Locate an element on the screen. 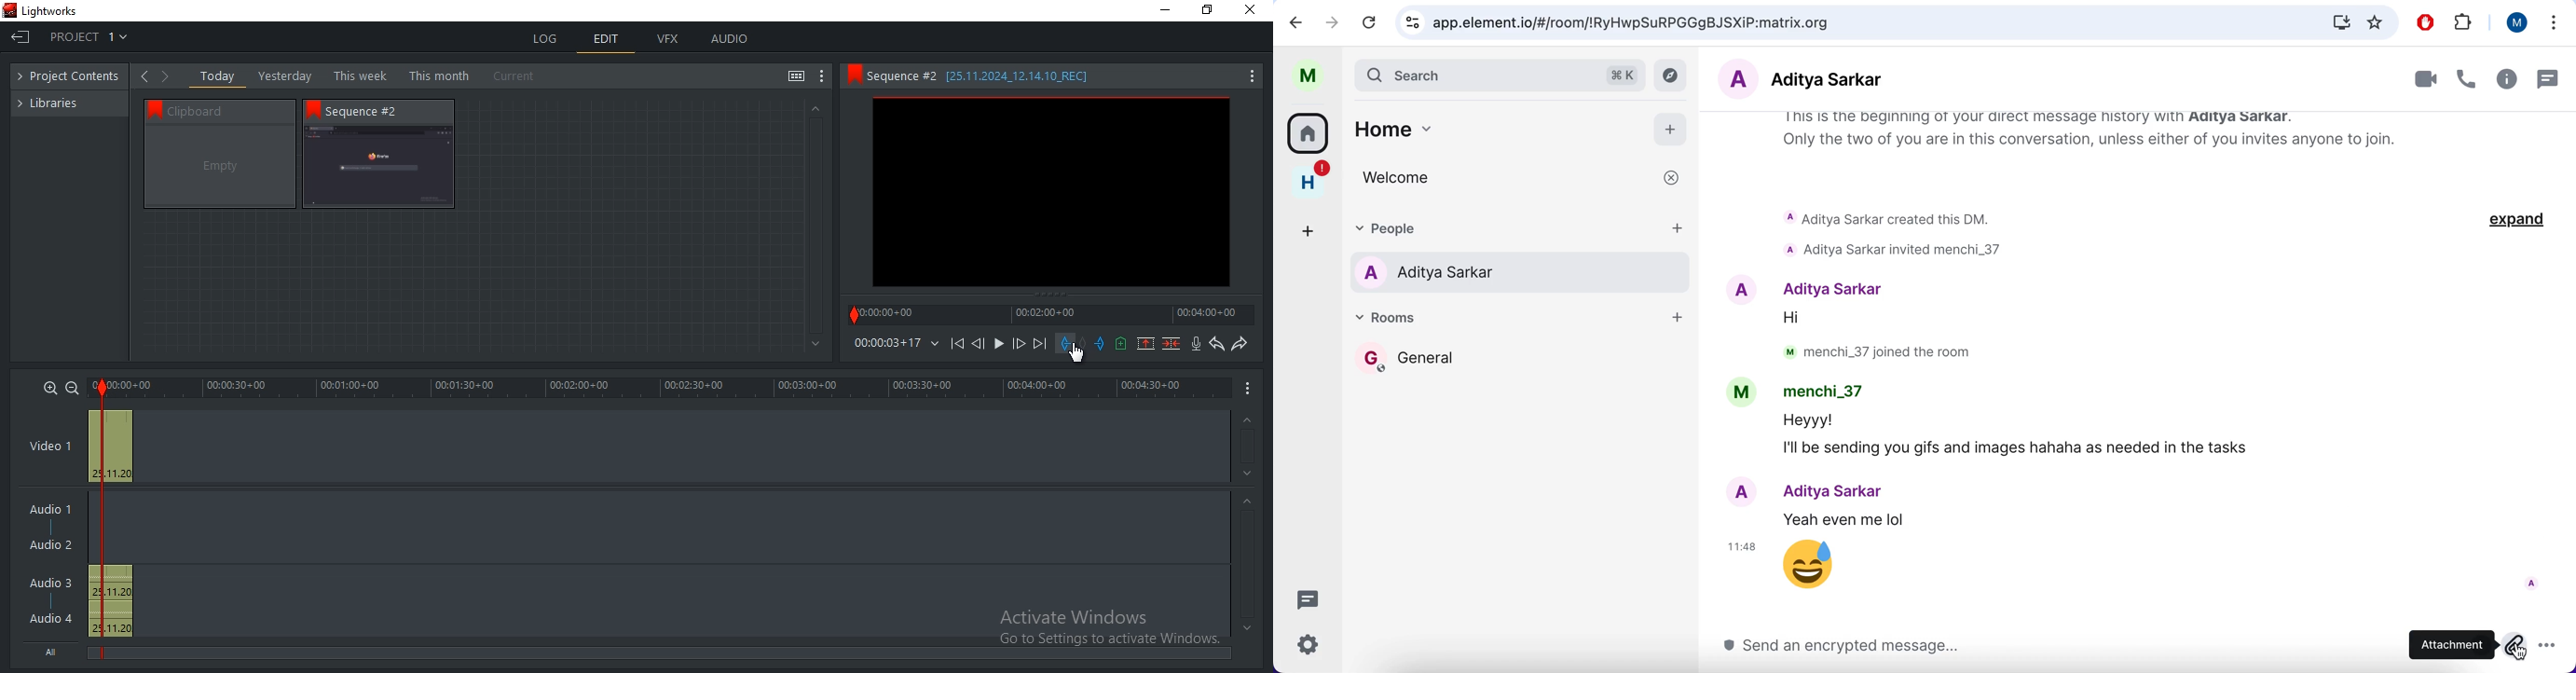 The image size is (2576, 700). project is located at coordinates (74, 77).